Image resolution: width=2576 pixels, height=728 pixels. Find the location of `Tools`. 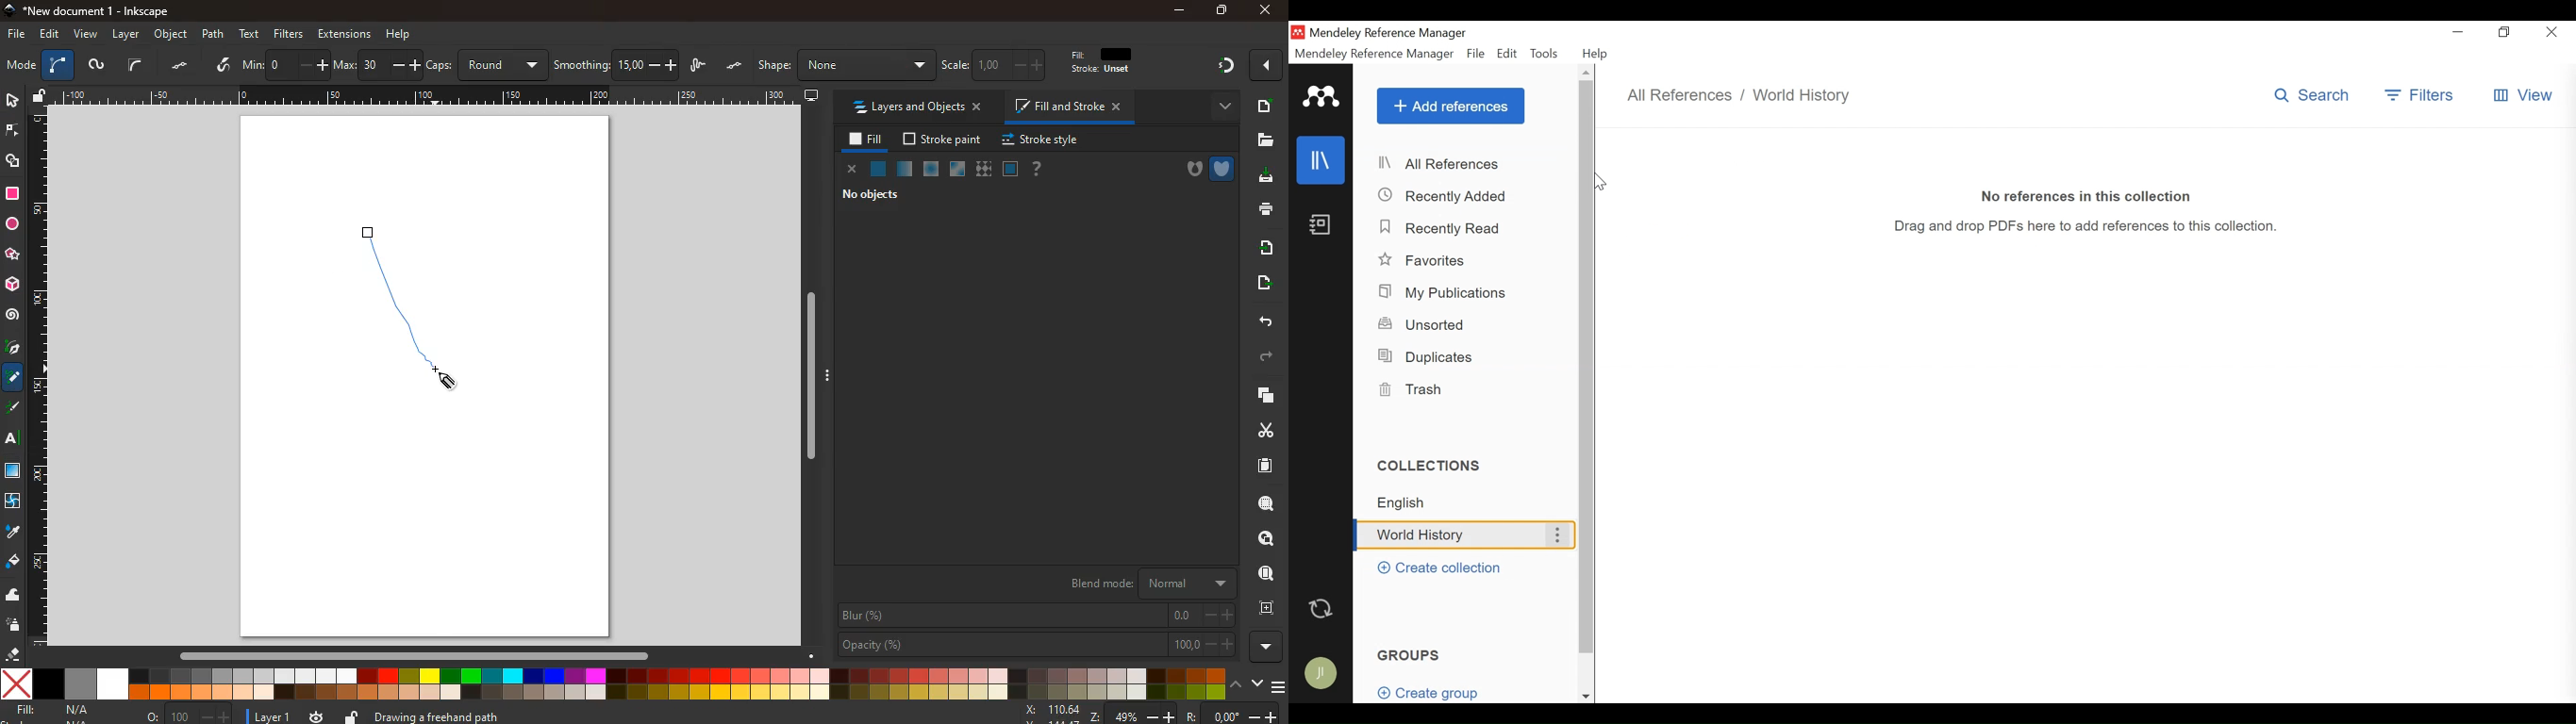

Tools is located at coordinates (1547, 53).